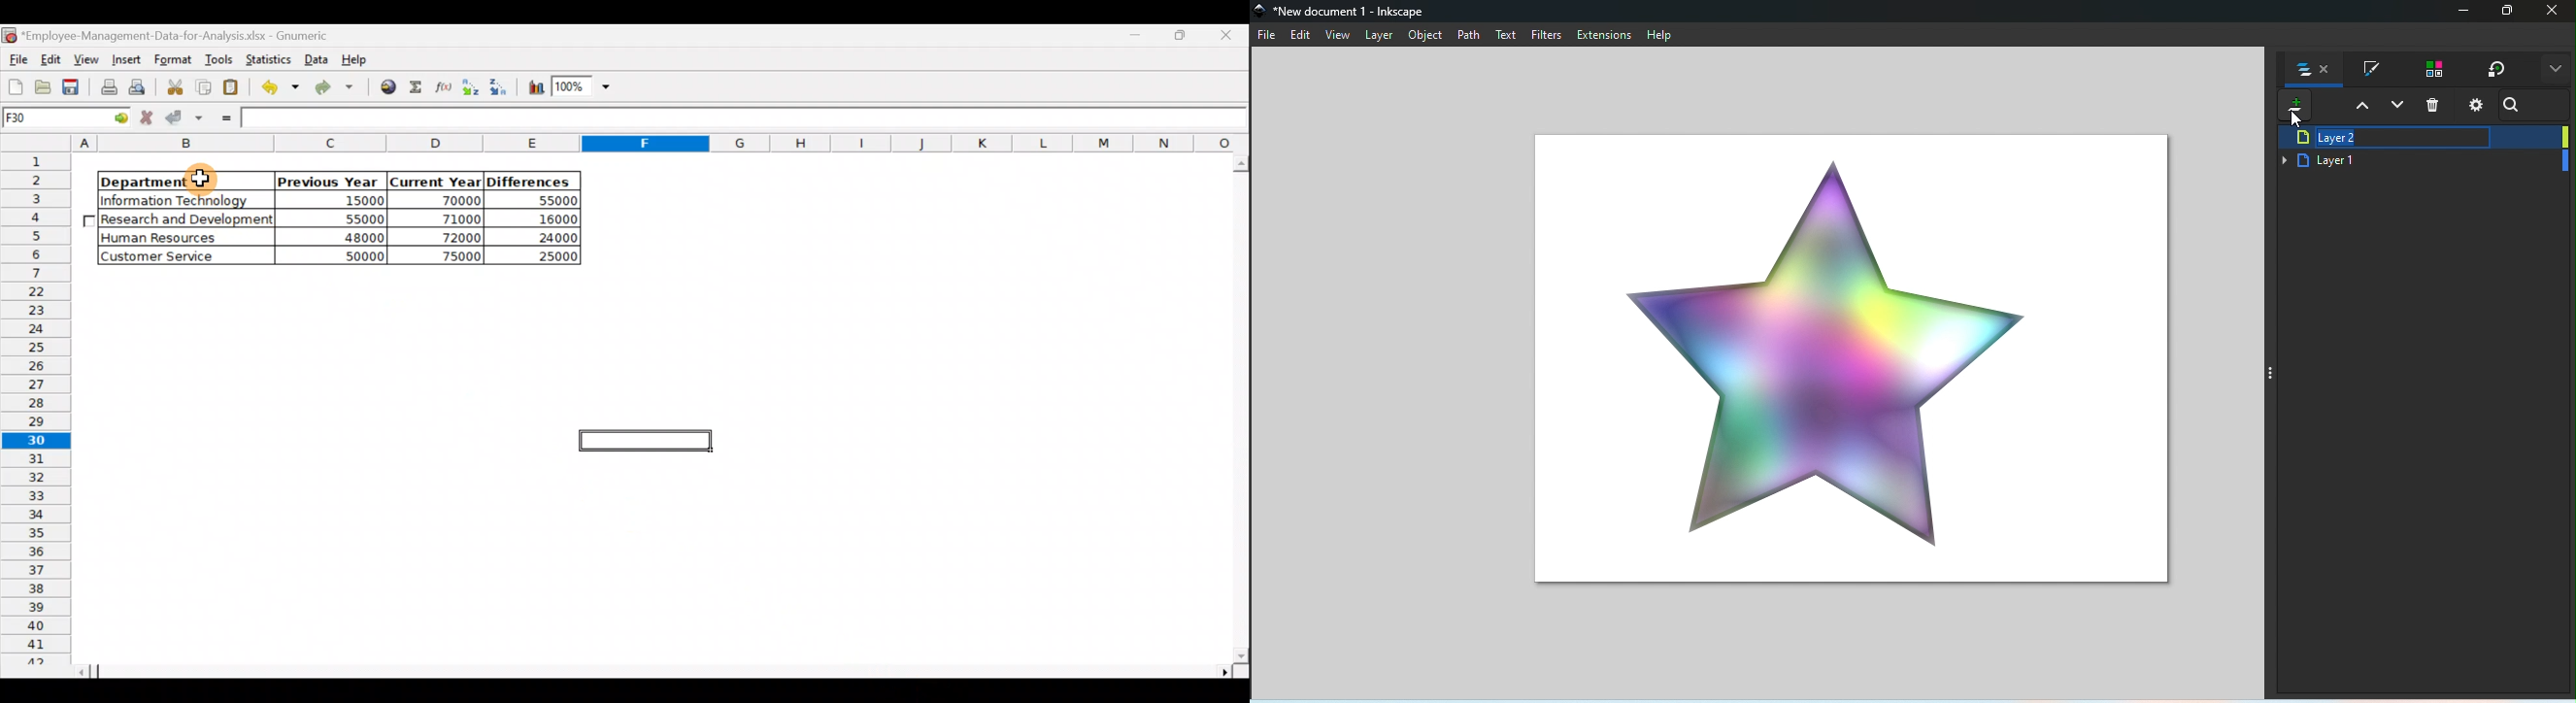 The image size is (2576, 728). What do you see at coordinates (551, 201) in the screenshot?
I see `55000` at bounding box center [551, 201].